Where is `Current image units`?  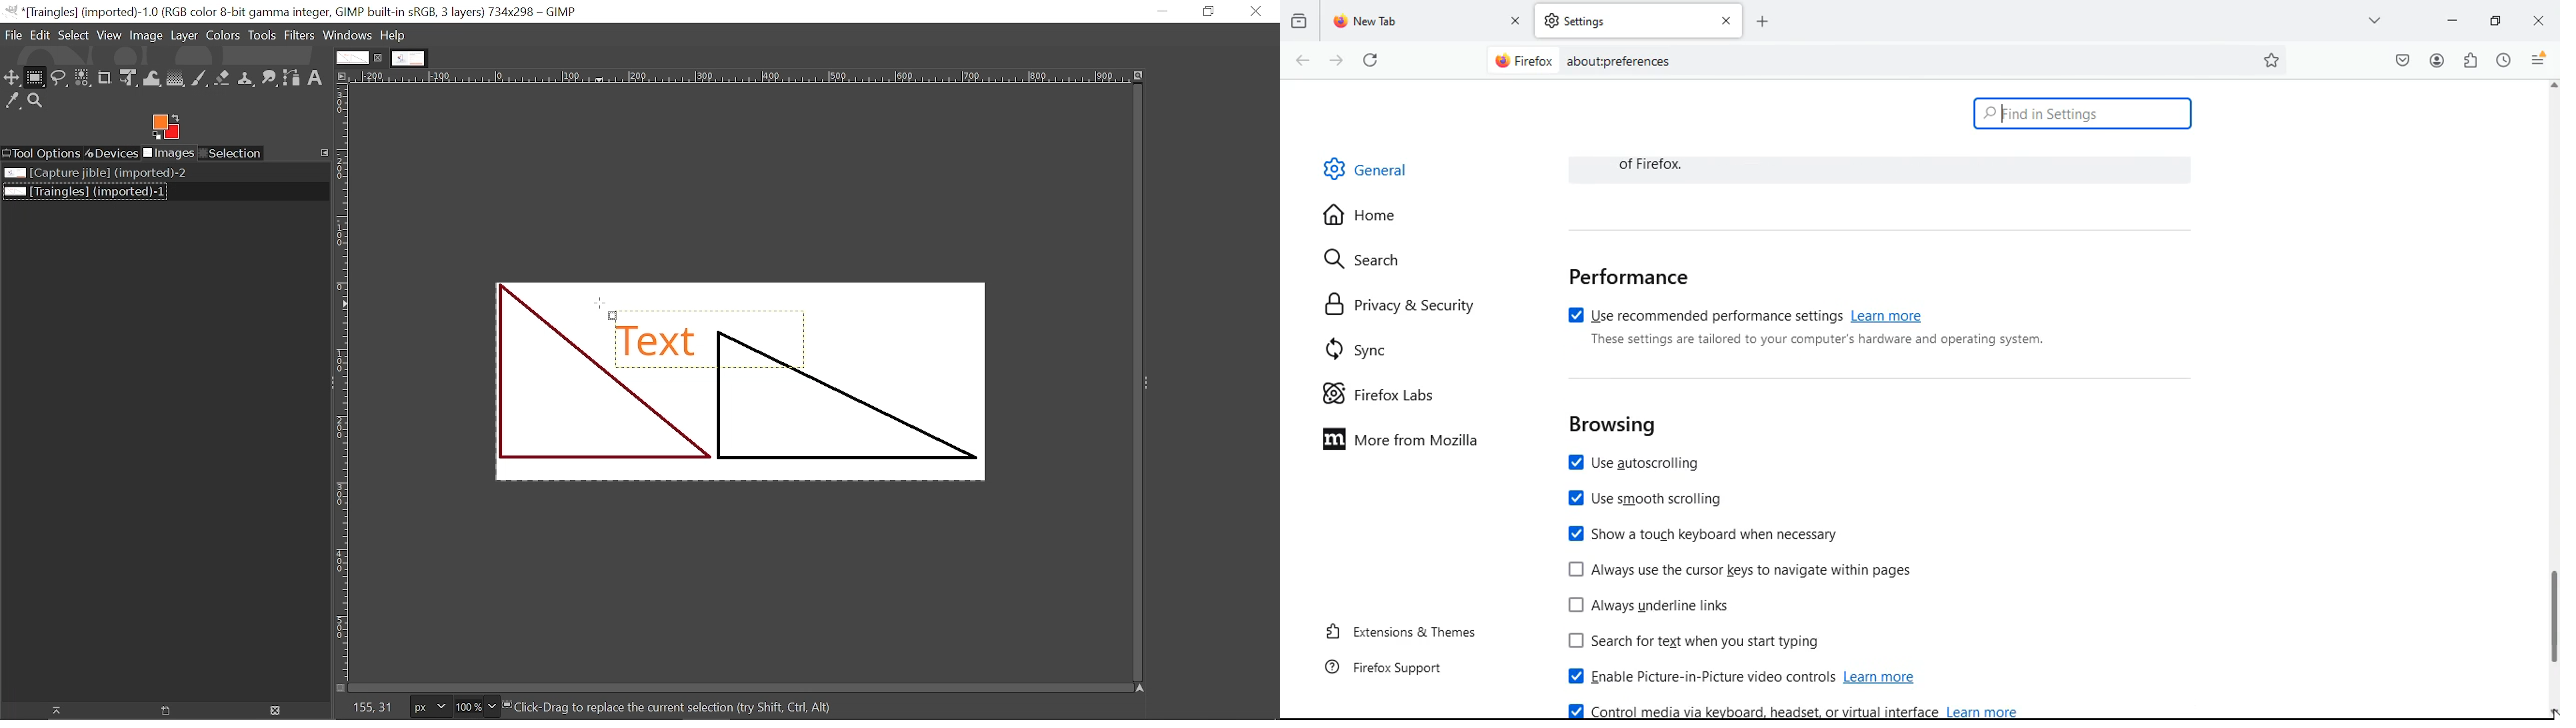 Current image units is located at coordinates (425, 705).